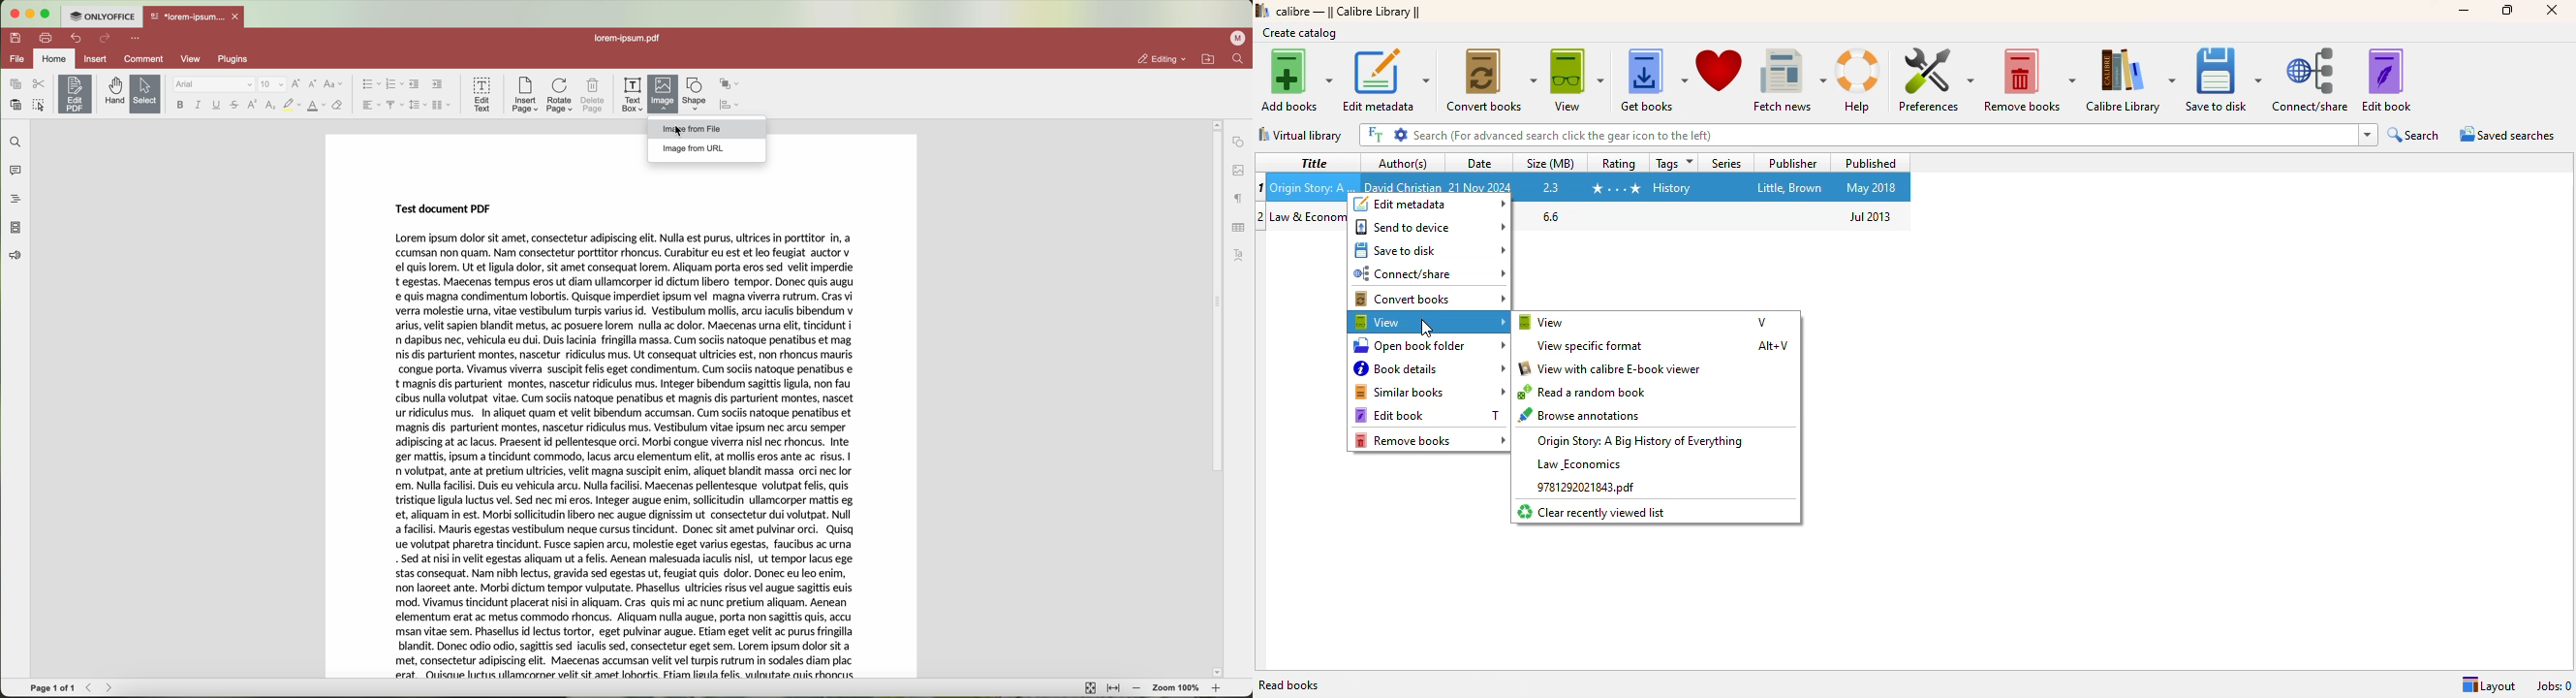 This screenshot has height=700, width=2576. What do you see at coordinates (15, 60) in the screenshot?
I see `file` at bounding box center [15, 60].